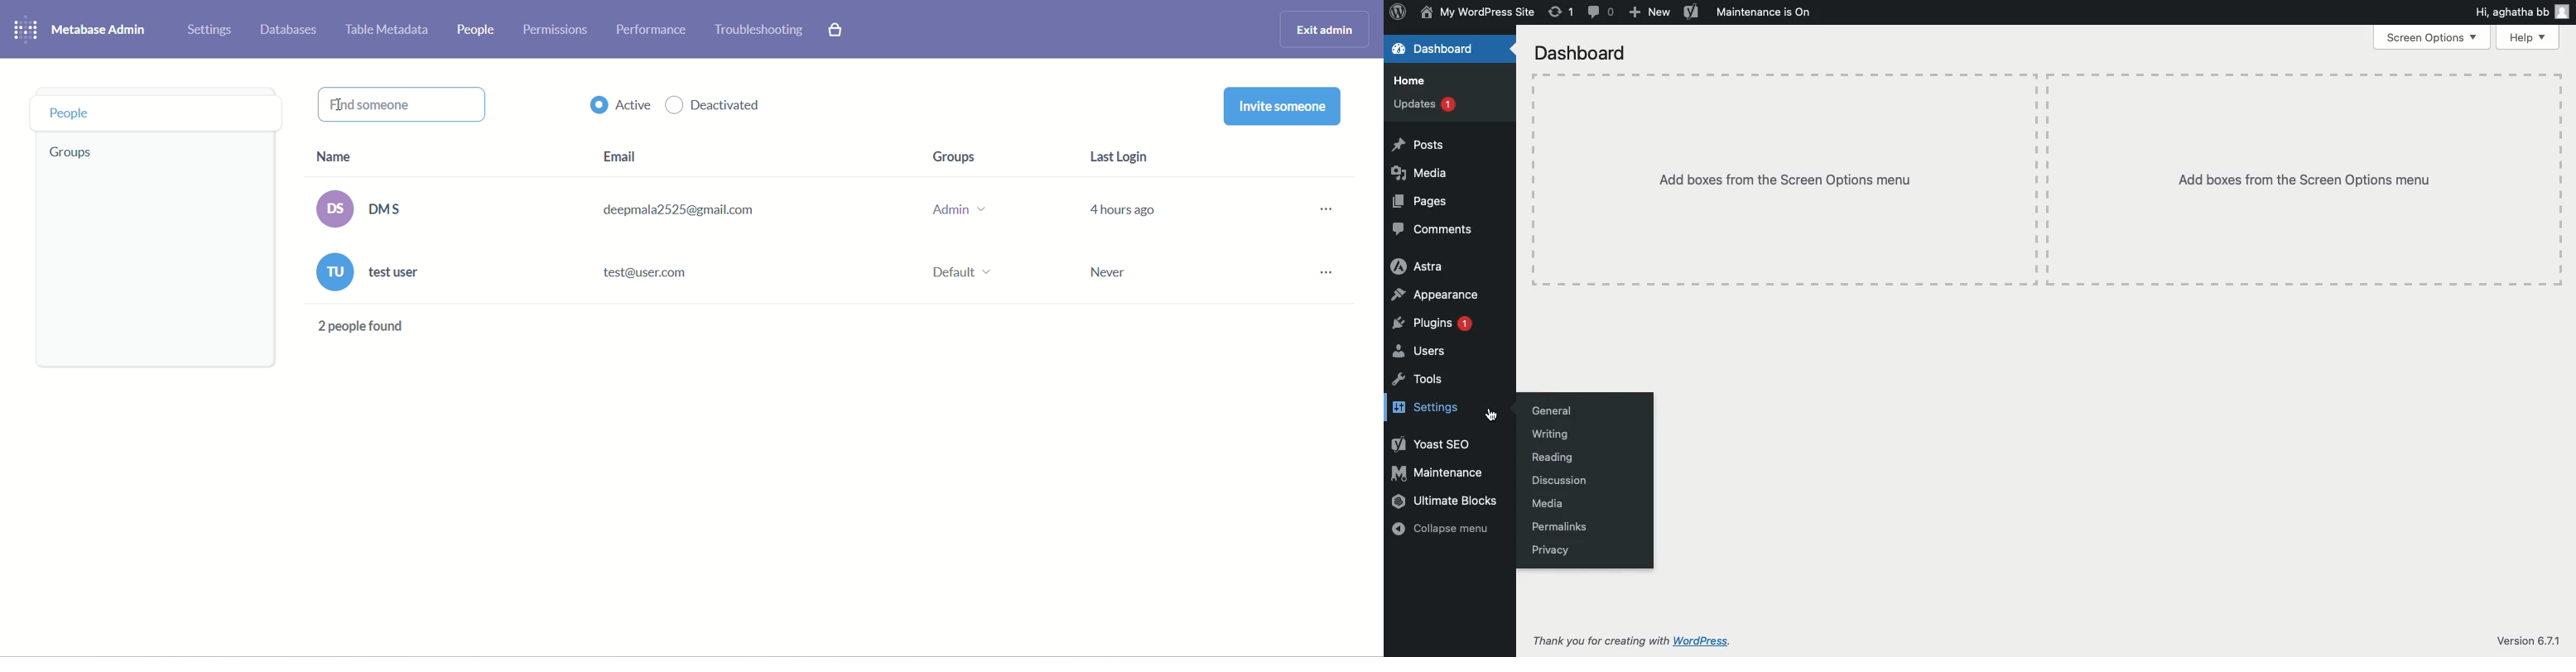  Describe the element at coordinates (365, 328) in the screenshot. I see `text` at that location.